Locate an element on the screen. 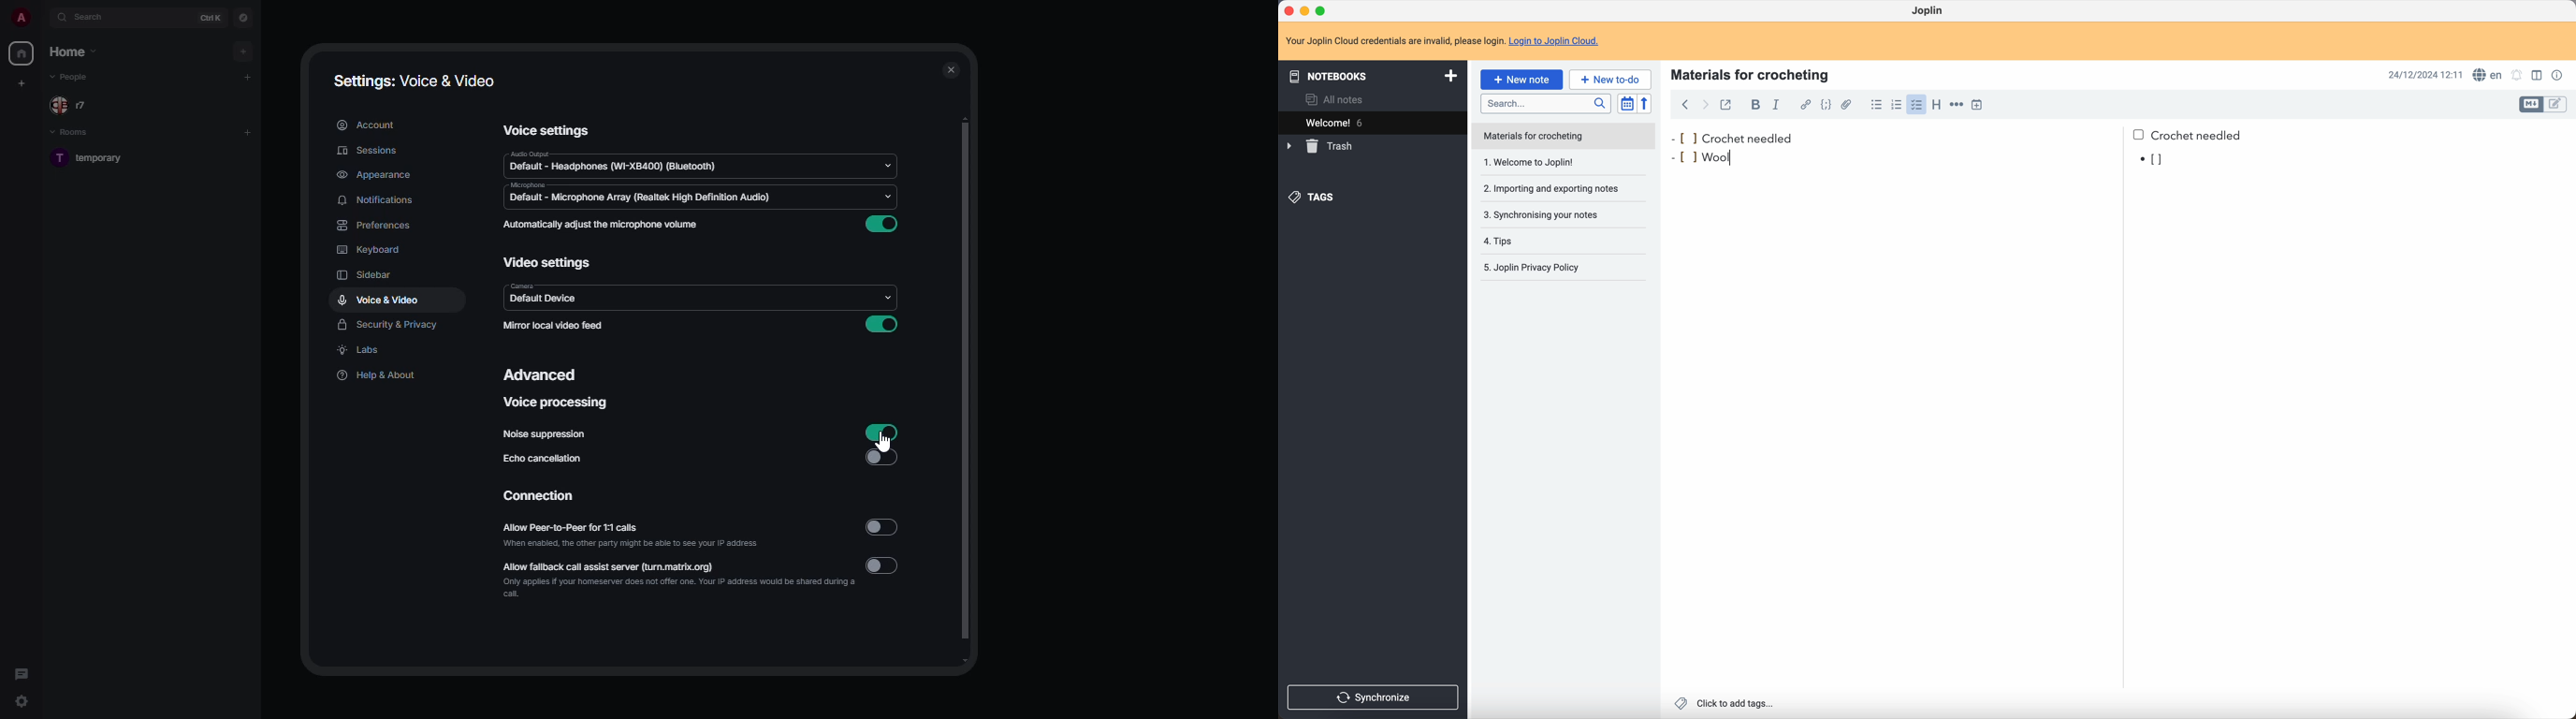 The height and width of the screenshot is (728, 2576). enabled is located at coordinates (881, 432).